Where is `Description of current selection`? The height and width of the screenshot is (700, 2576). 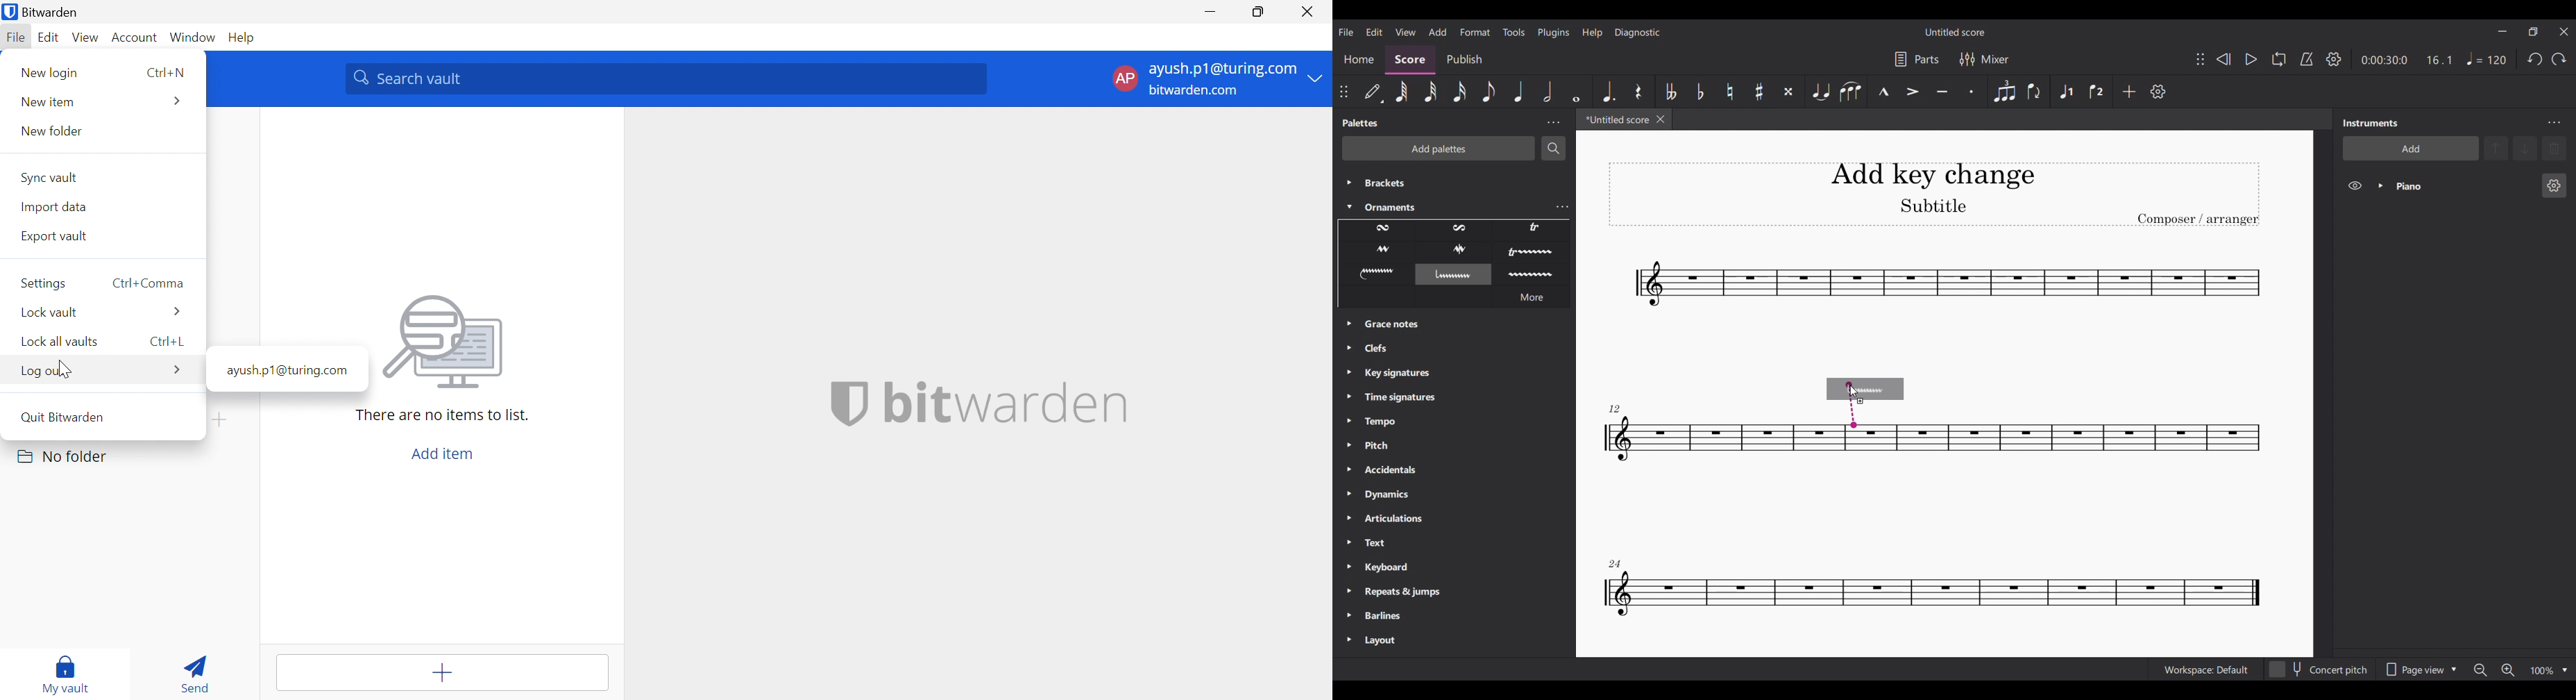
Description of current selection is located at coordinates (1454, 305).